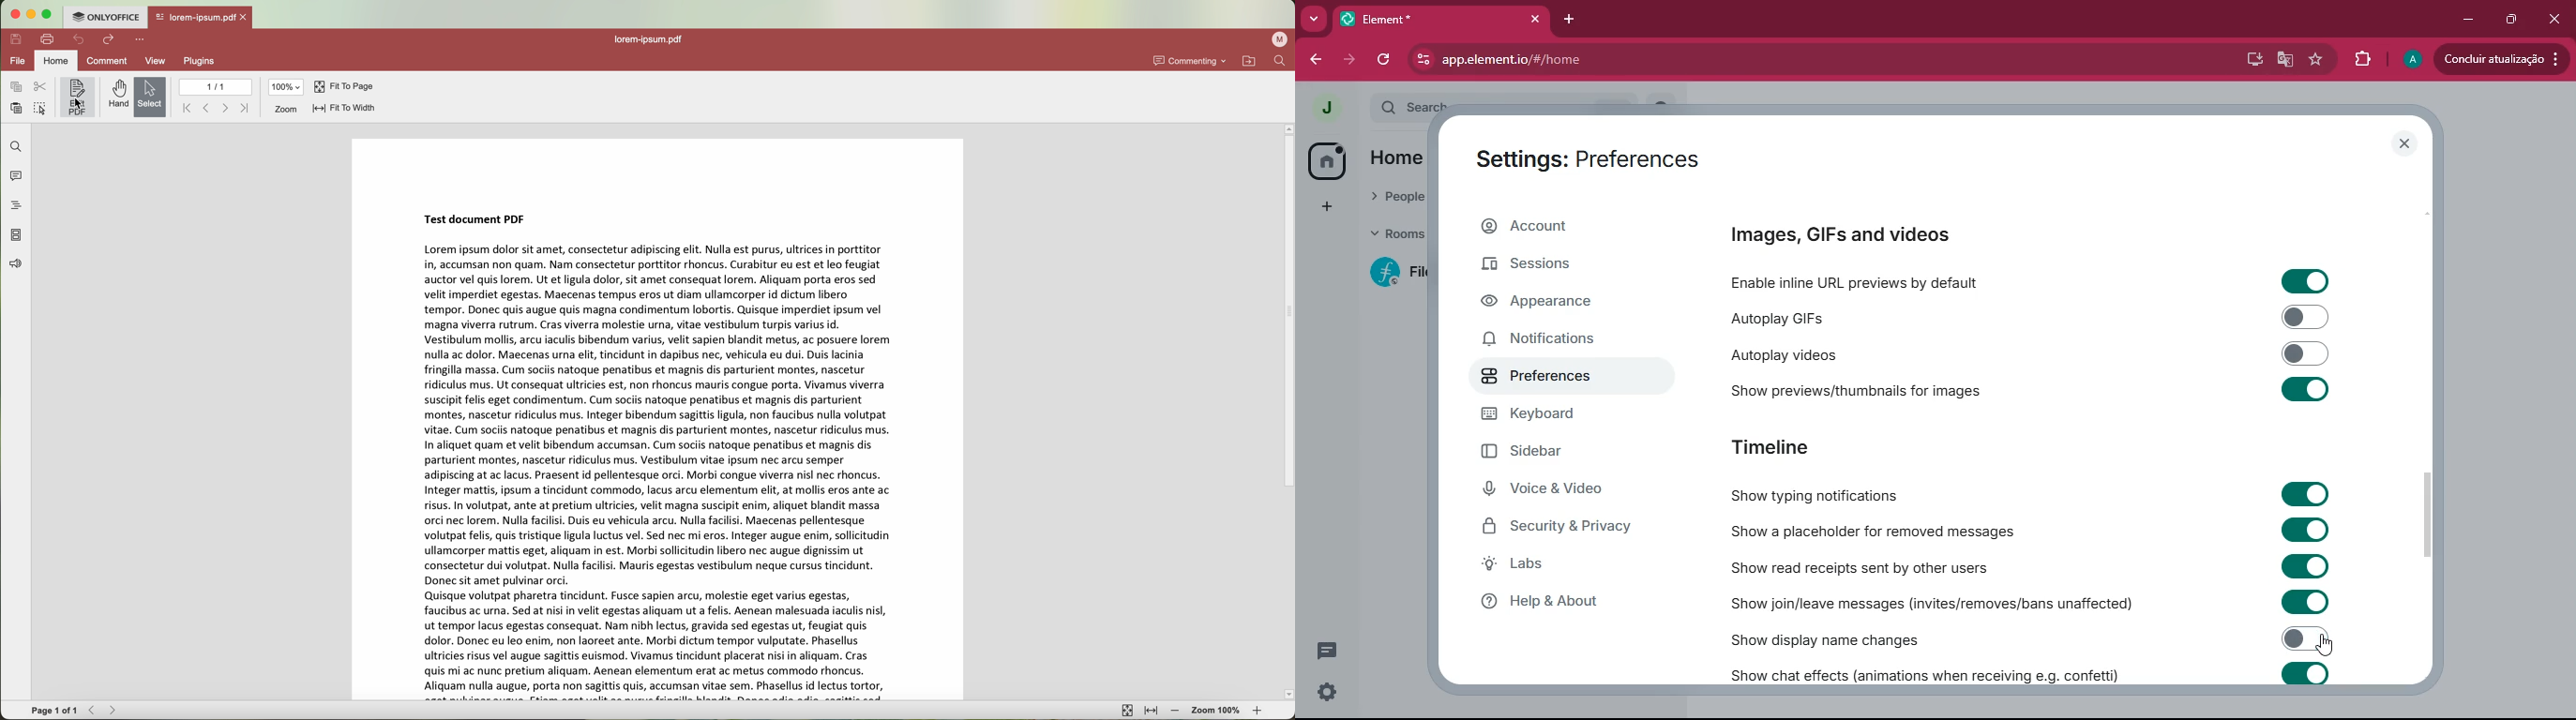 This screenshot has height=728, width=2576. I want to click on refresh, so click(1385, 60).